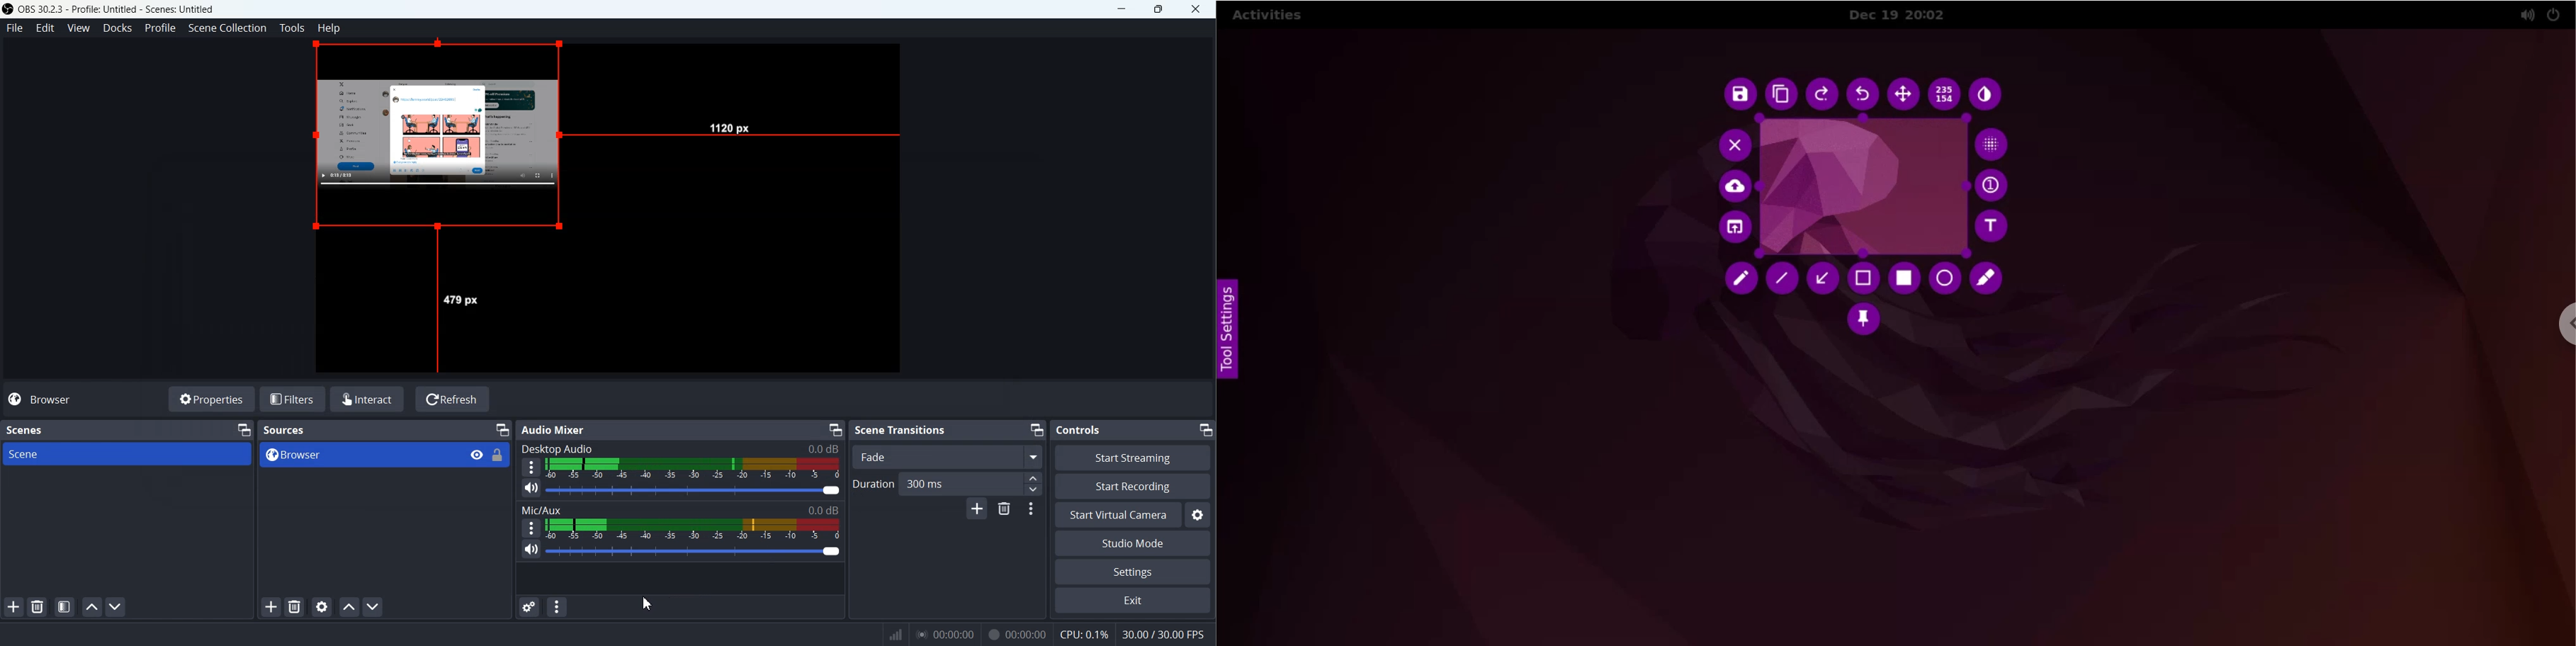 The height and width of the screenshot is (672, 2576). I want to click on Desktop Audio 0.0 dB, so click(680, 448).